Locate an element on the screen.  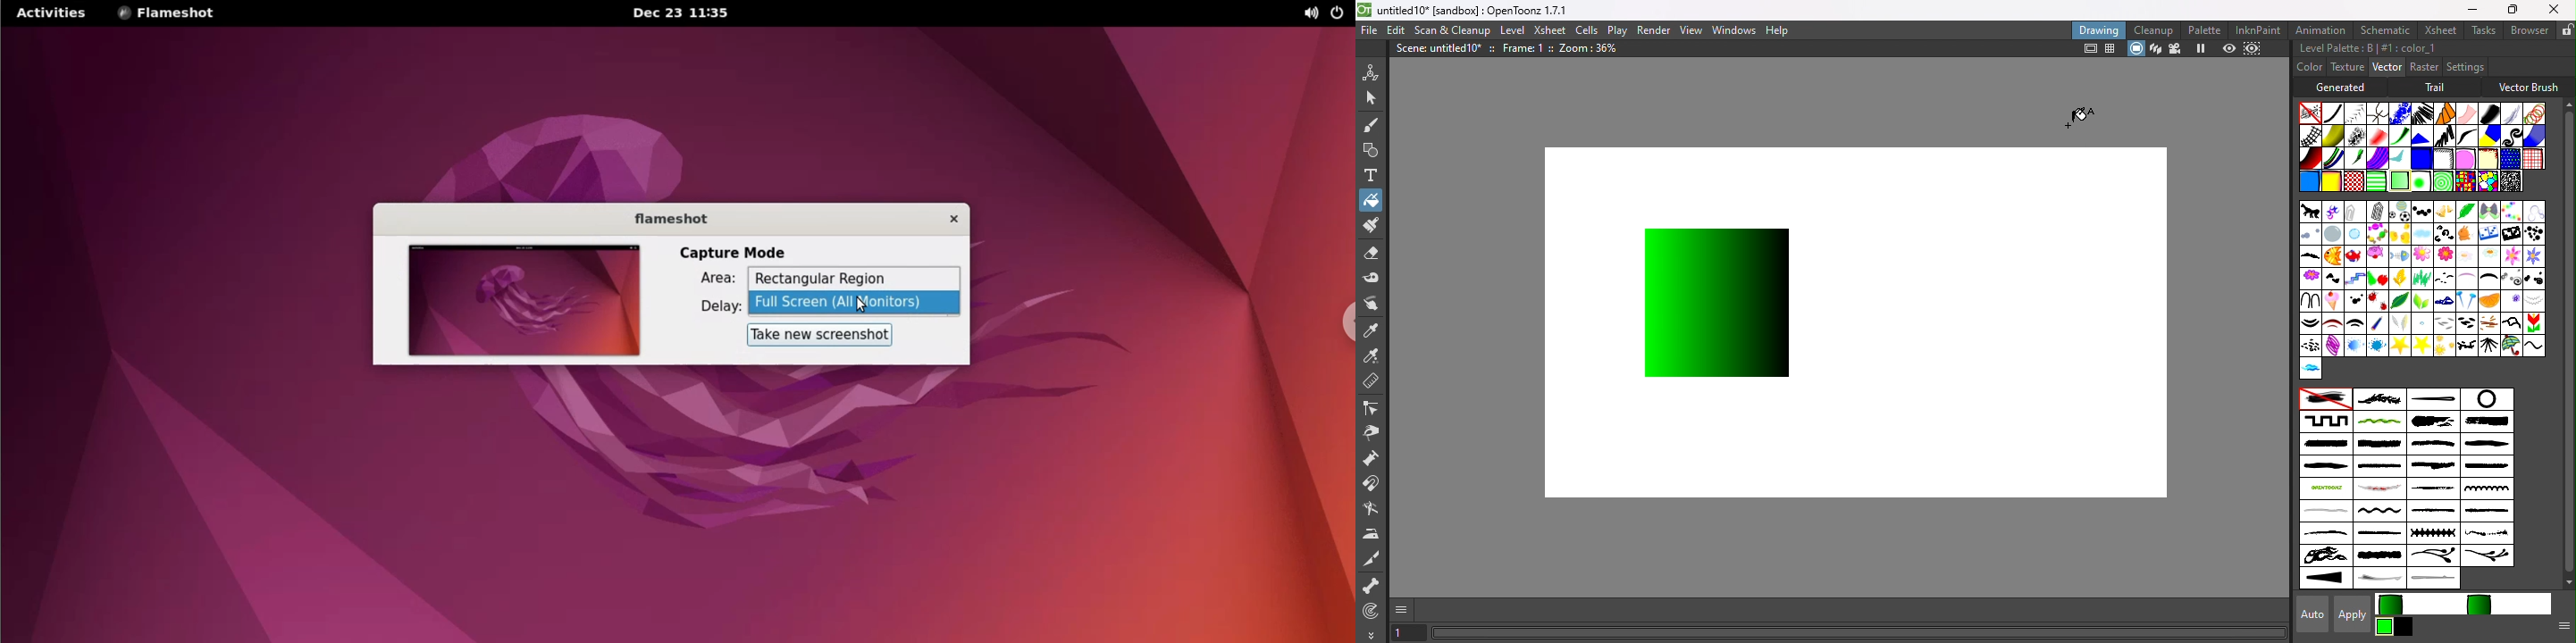
Pinch tool is located at coordinates (1374, 432).